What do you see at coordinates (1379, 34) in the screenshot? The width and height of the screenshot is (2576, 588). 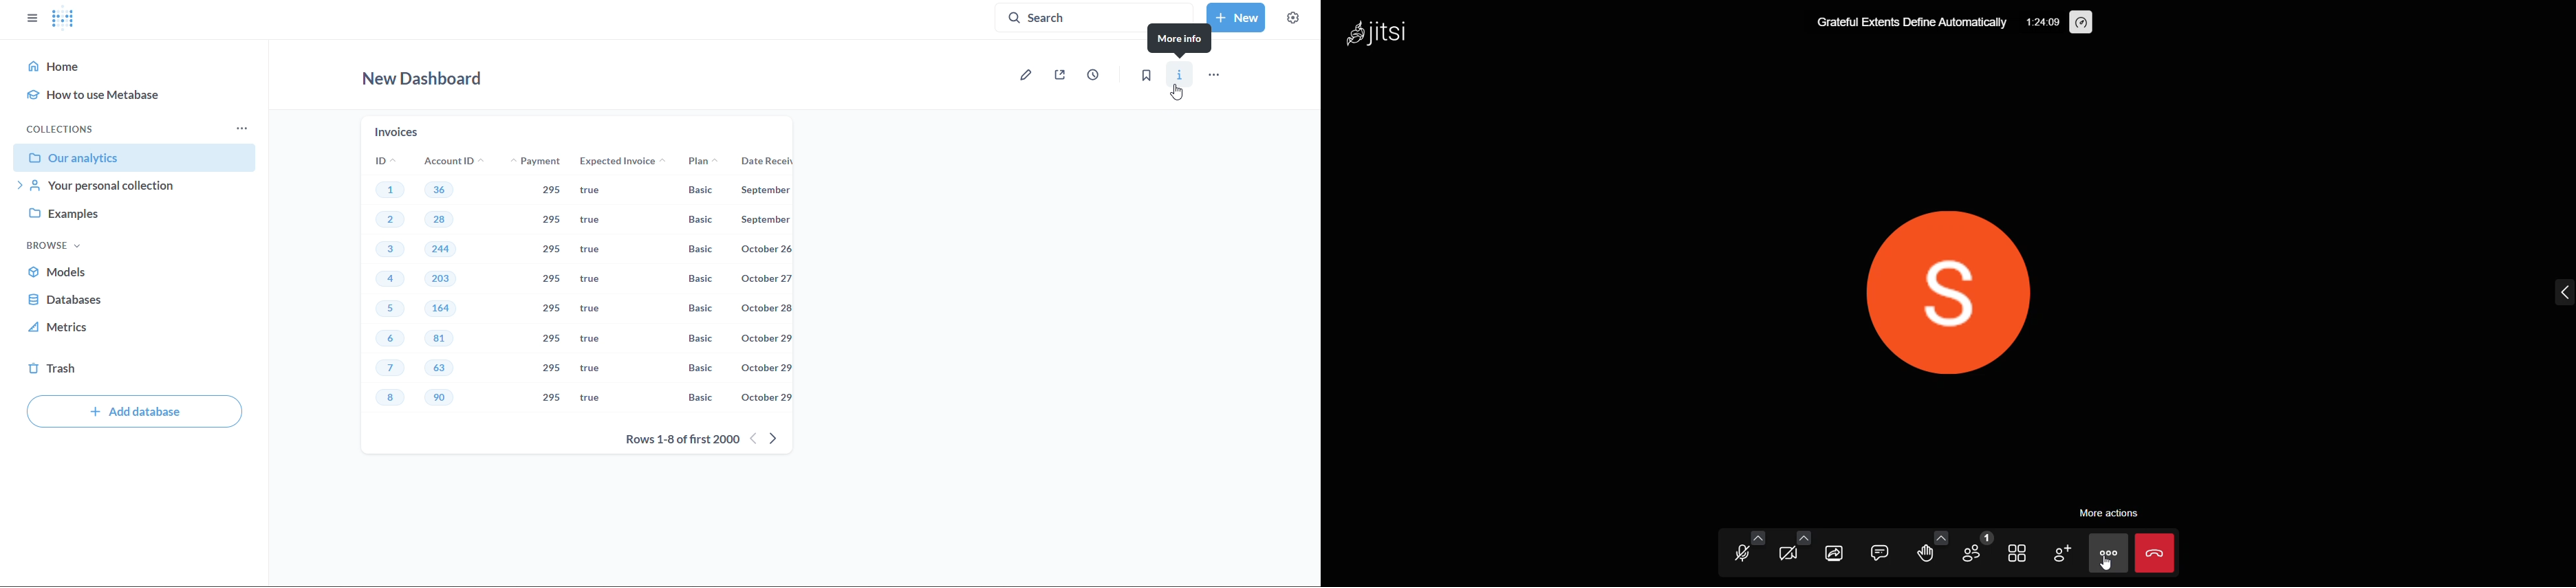 I see `logo` at bounding box center [1379, 34].